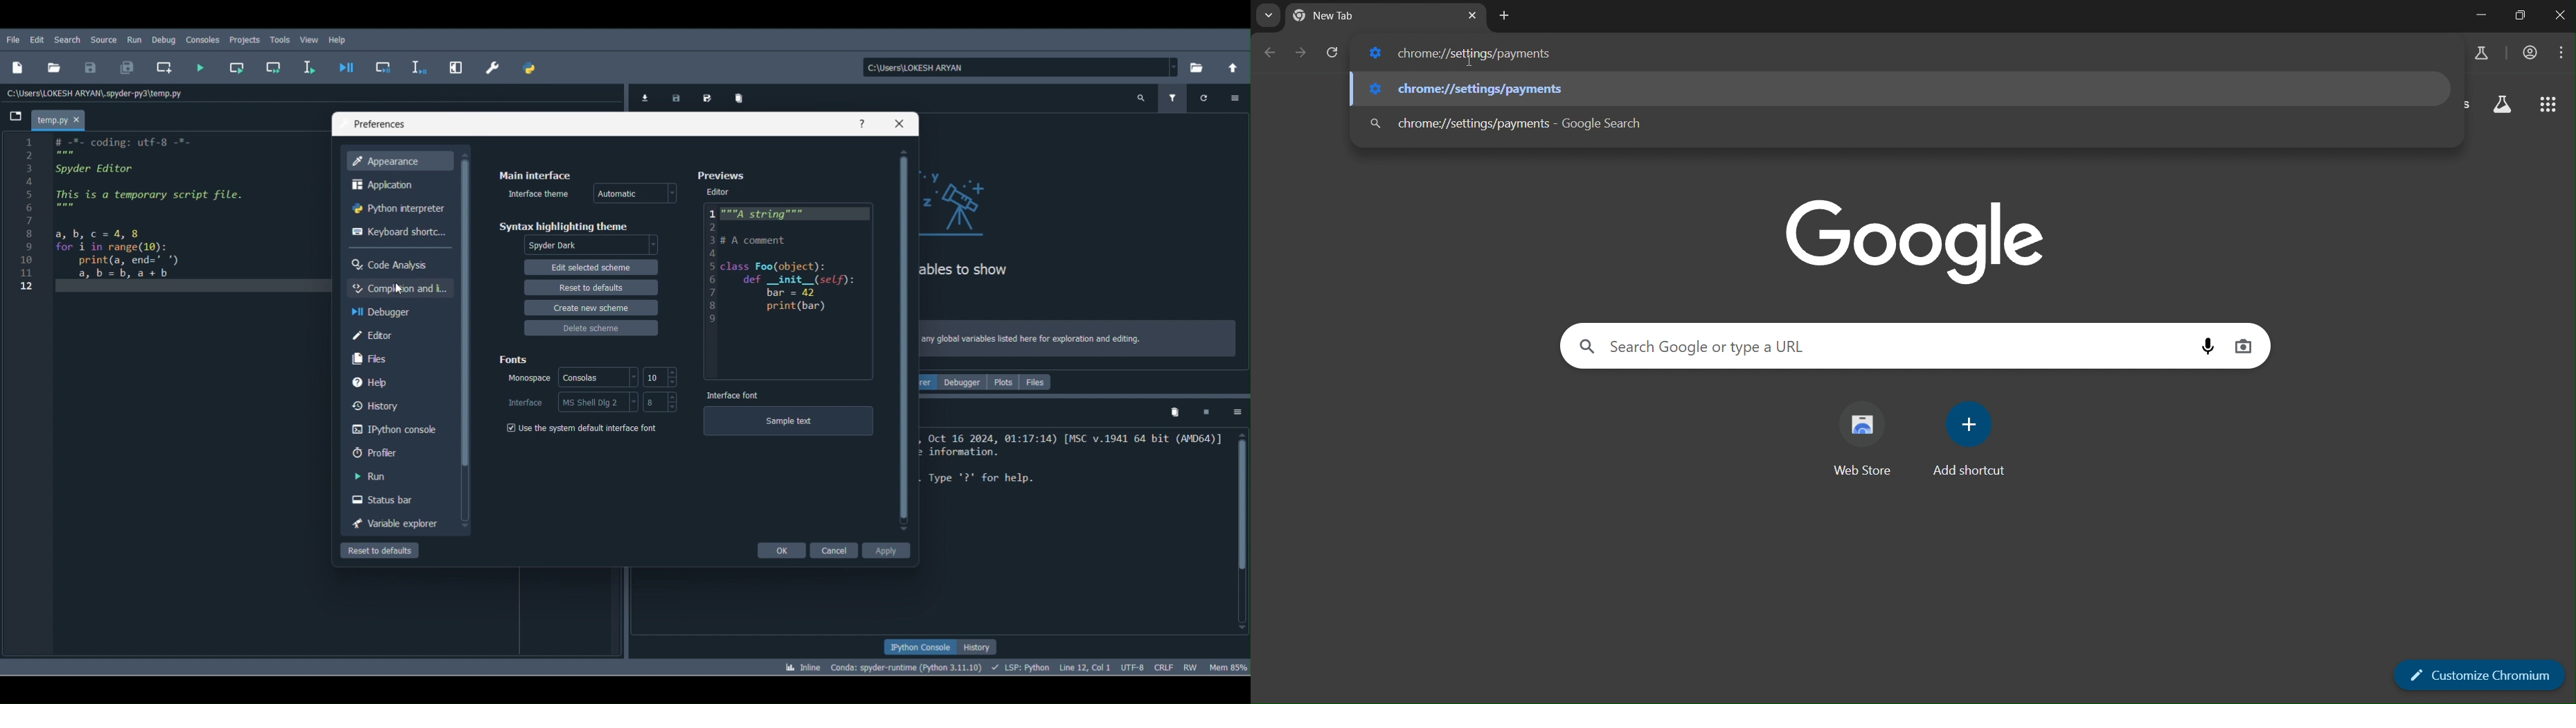  What do you see at coordinates (593, 403) in the screenshot?
I see `Interface style` at bounding box center [593, 403].